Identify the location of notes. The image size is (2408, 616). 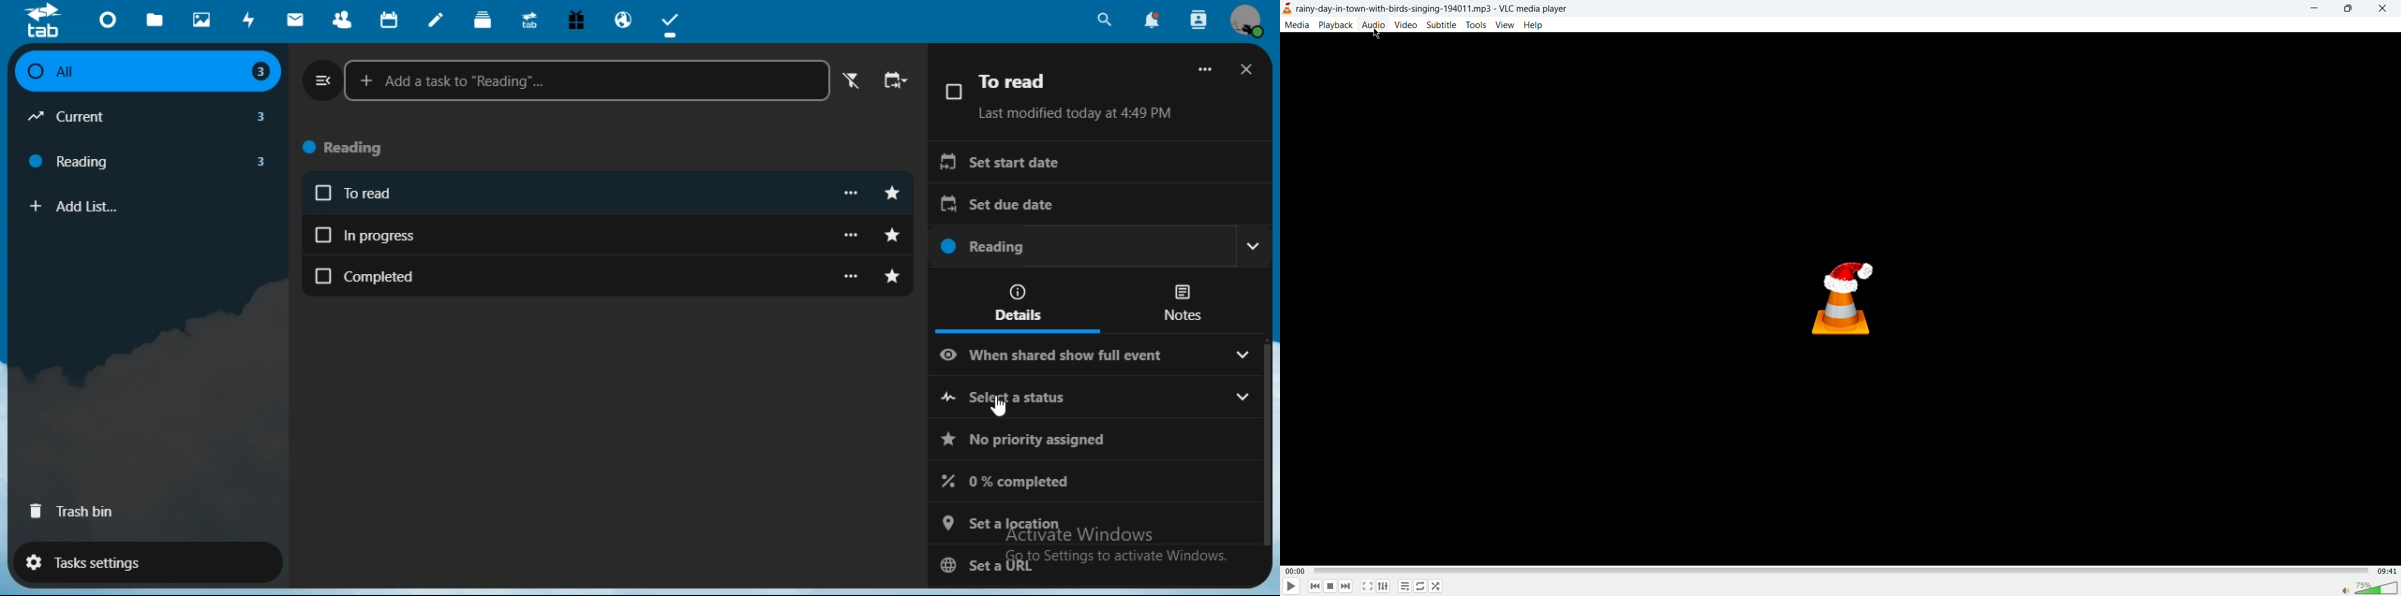
(1180, 302).